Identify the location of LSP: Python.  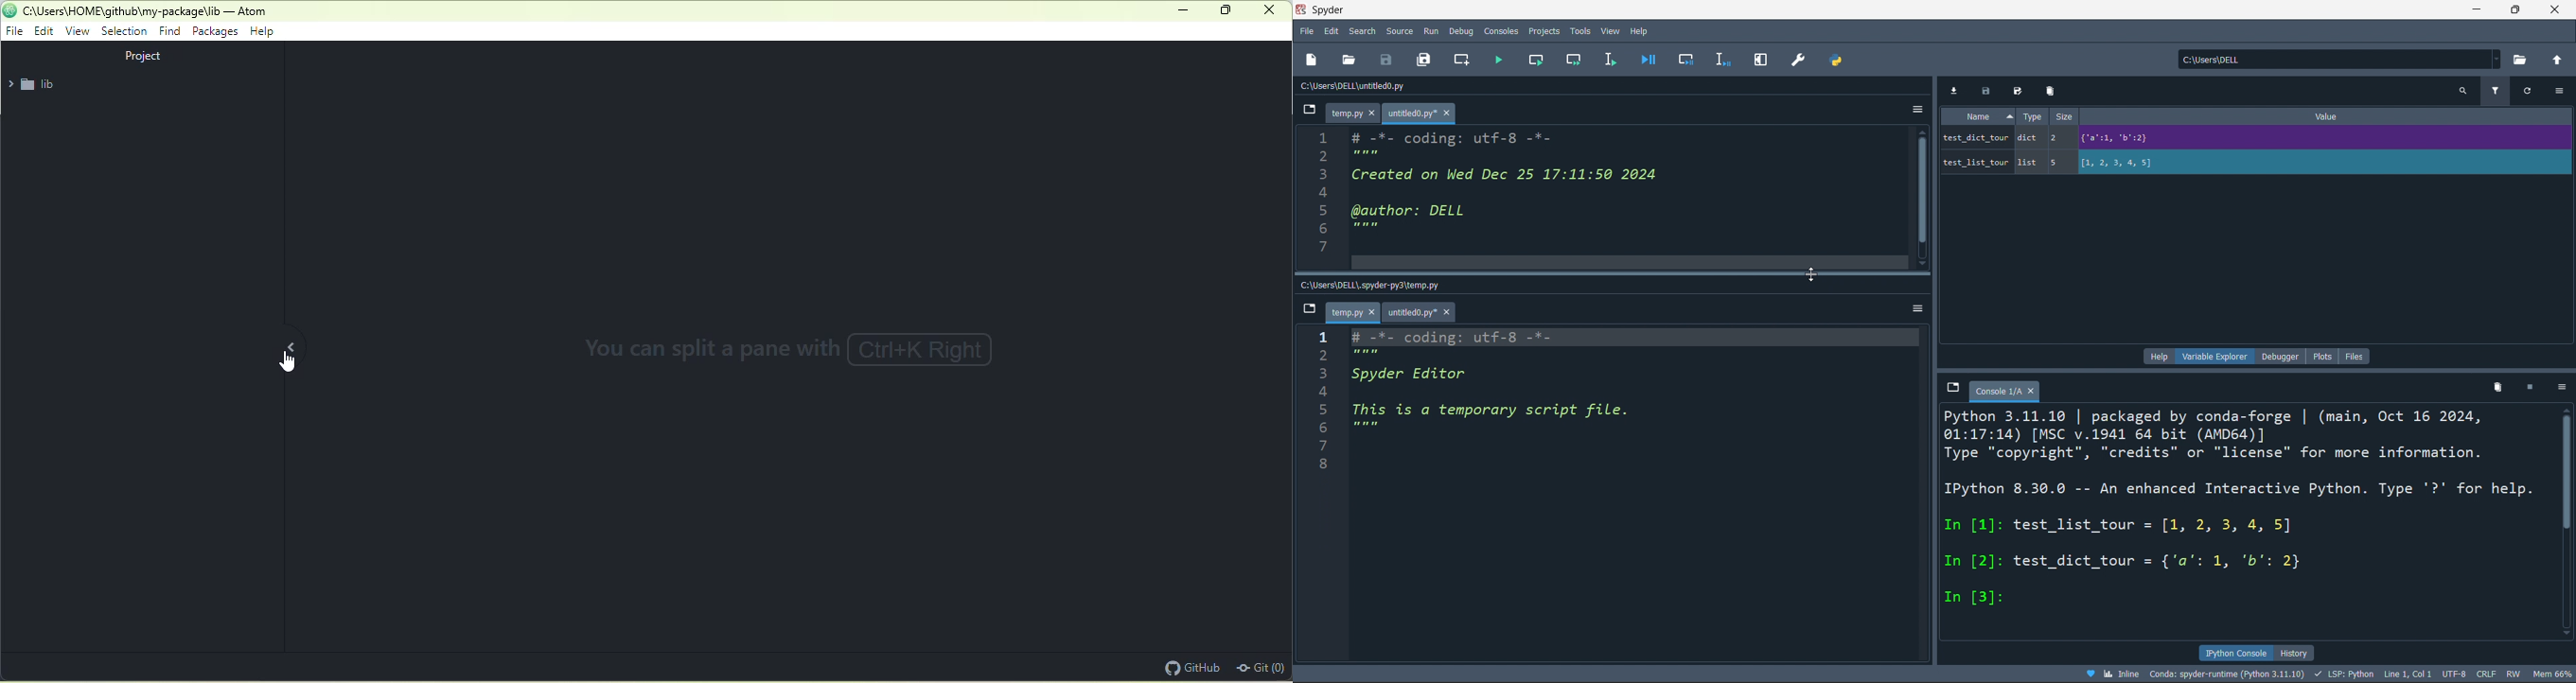
(2348, 673).